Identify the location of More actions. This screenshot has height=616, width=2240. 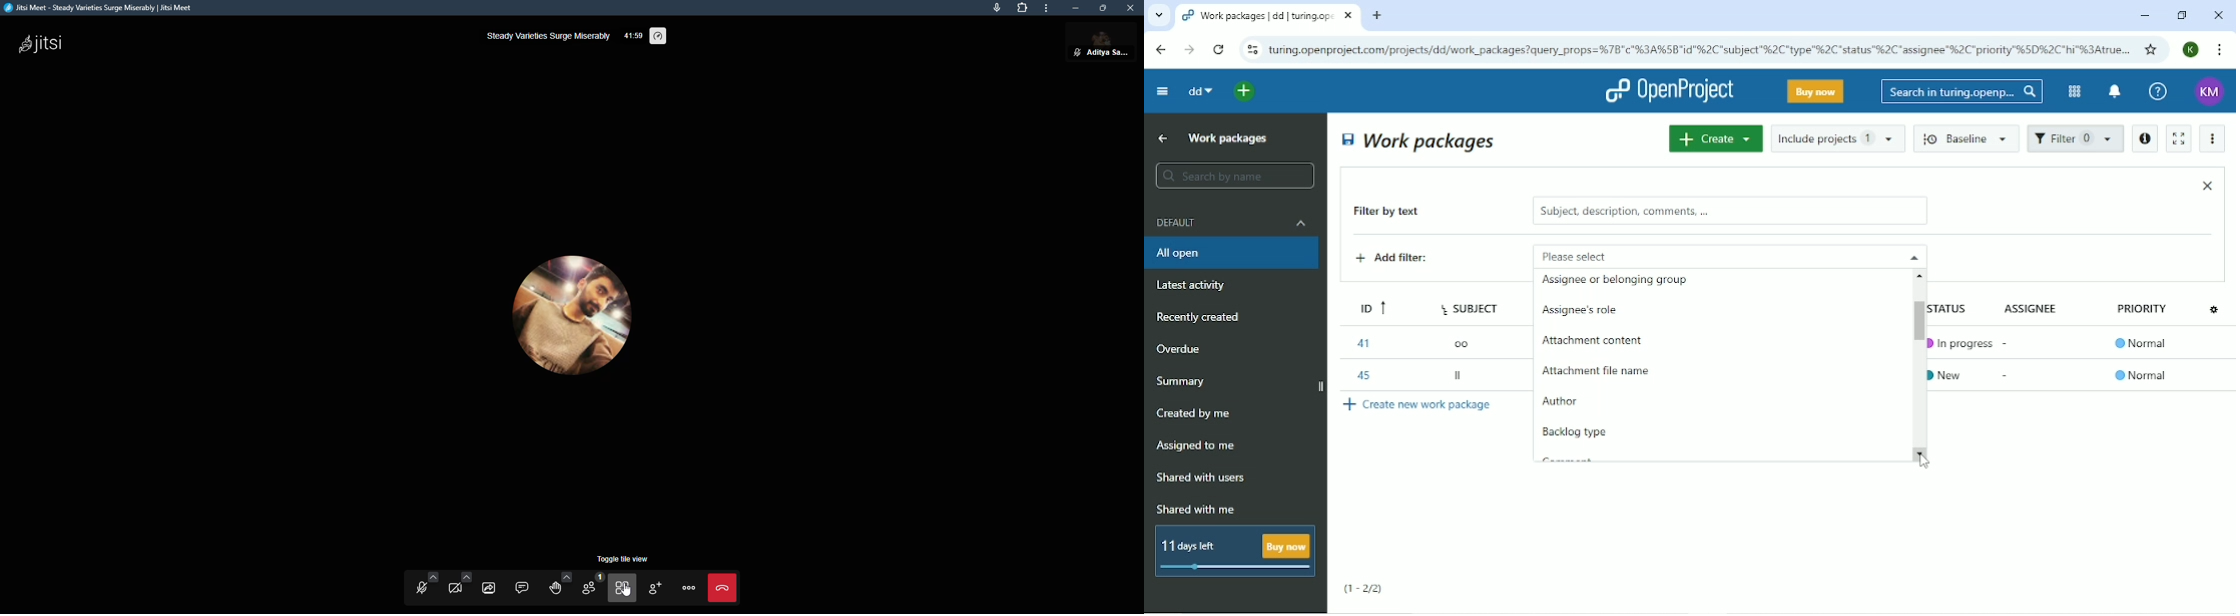
(2214, 139).